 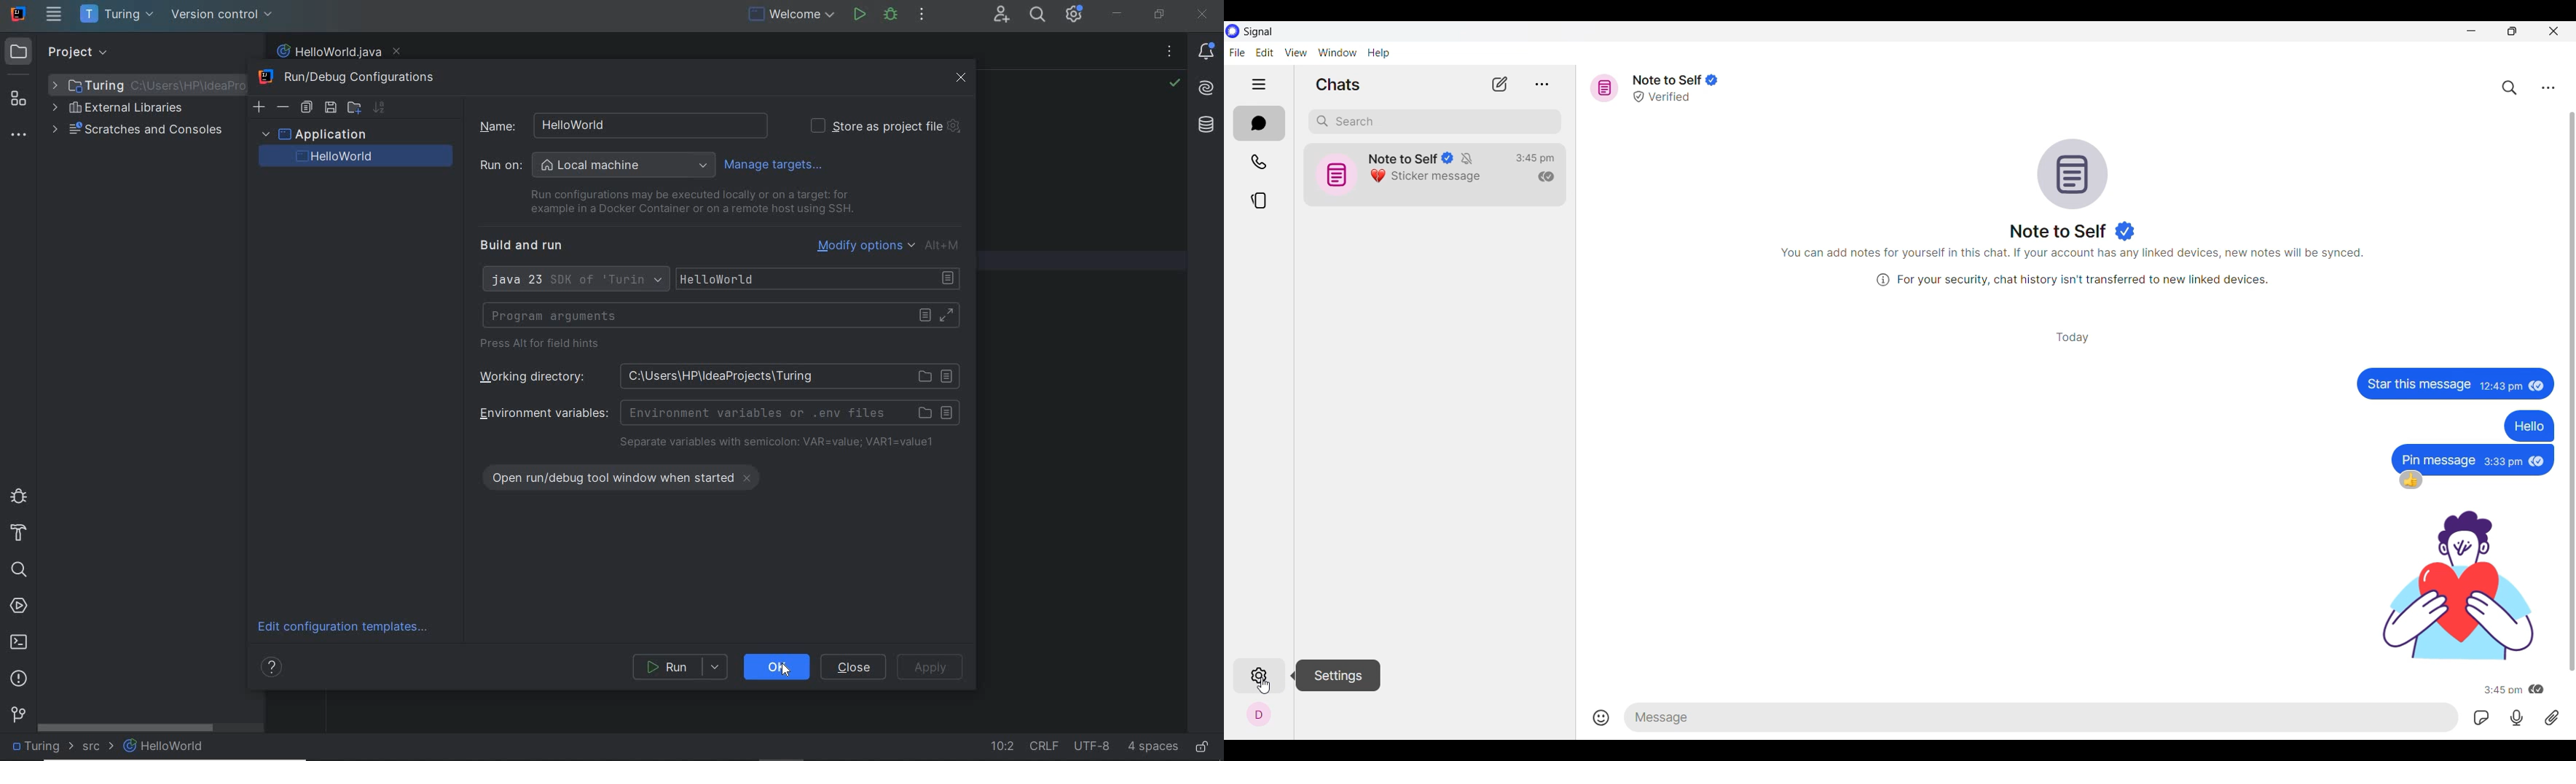 I want to click on help contents, so click(x=274, y=669).